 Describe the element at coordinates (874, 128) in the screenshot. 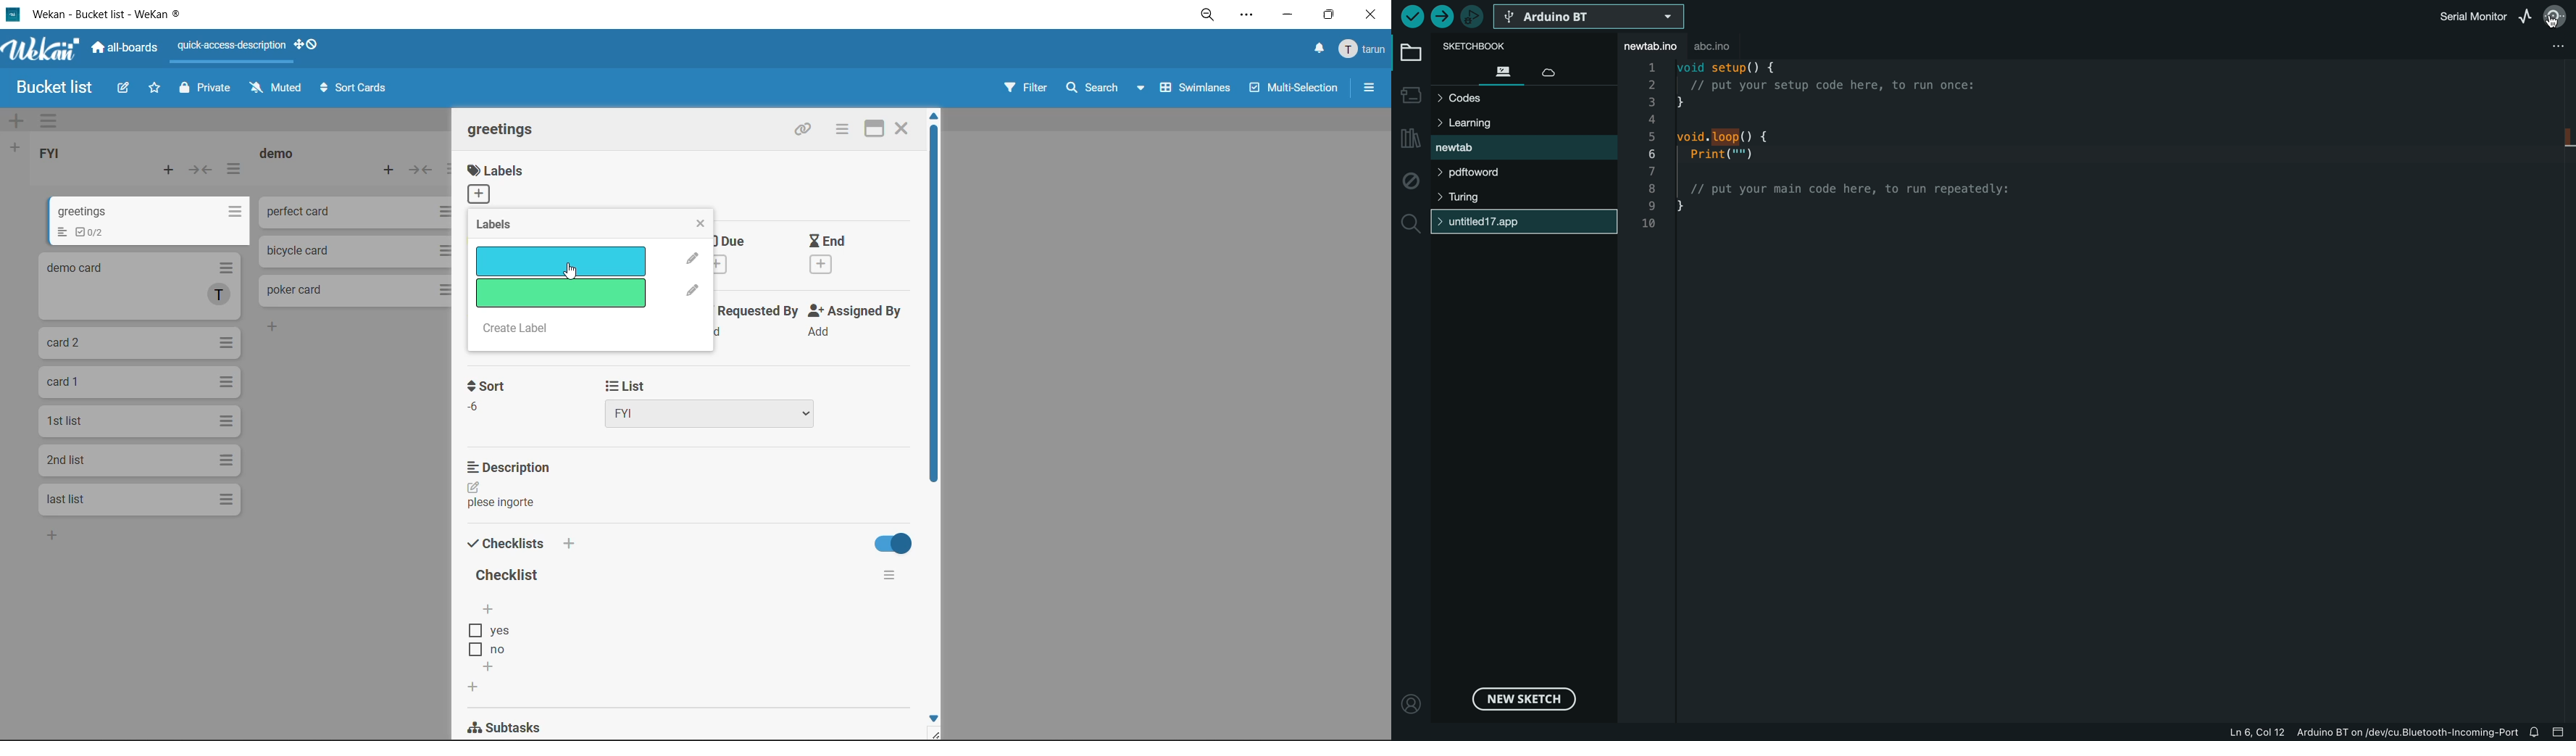

I see `maximize` at that location.